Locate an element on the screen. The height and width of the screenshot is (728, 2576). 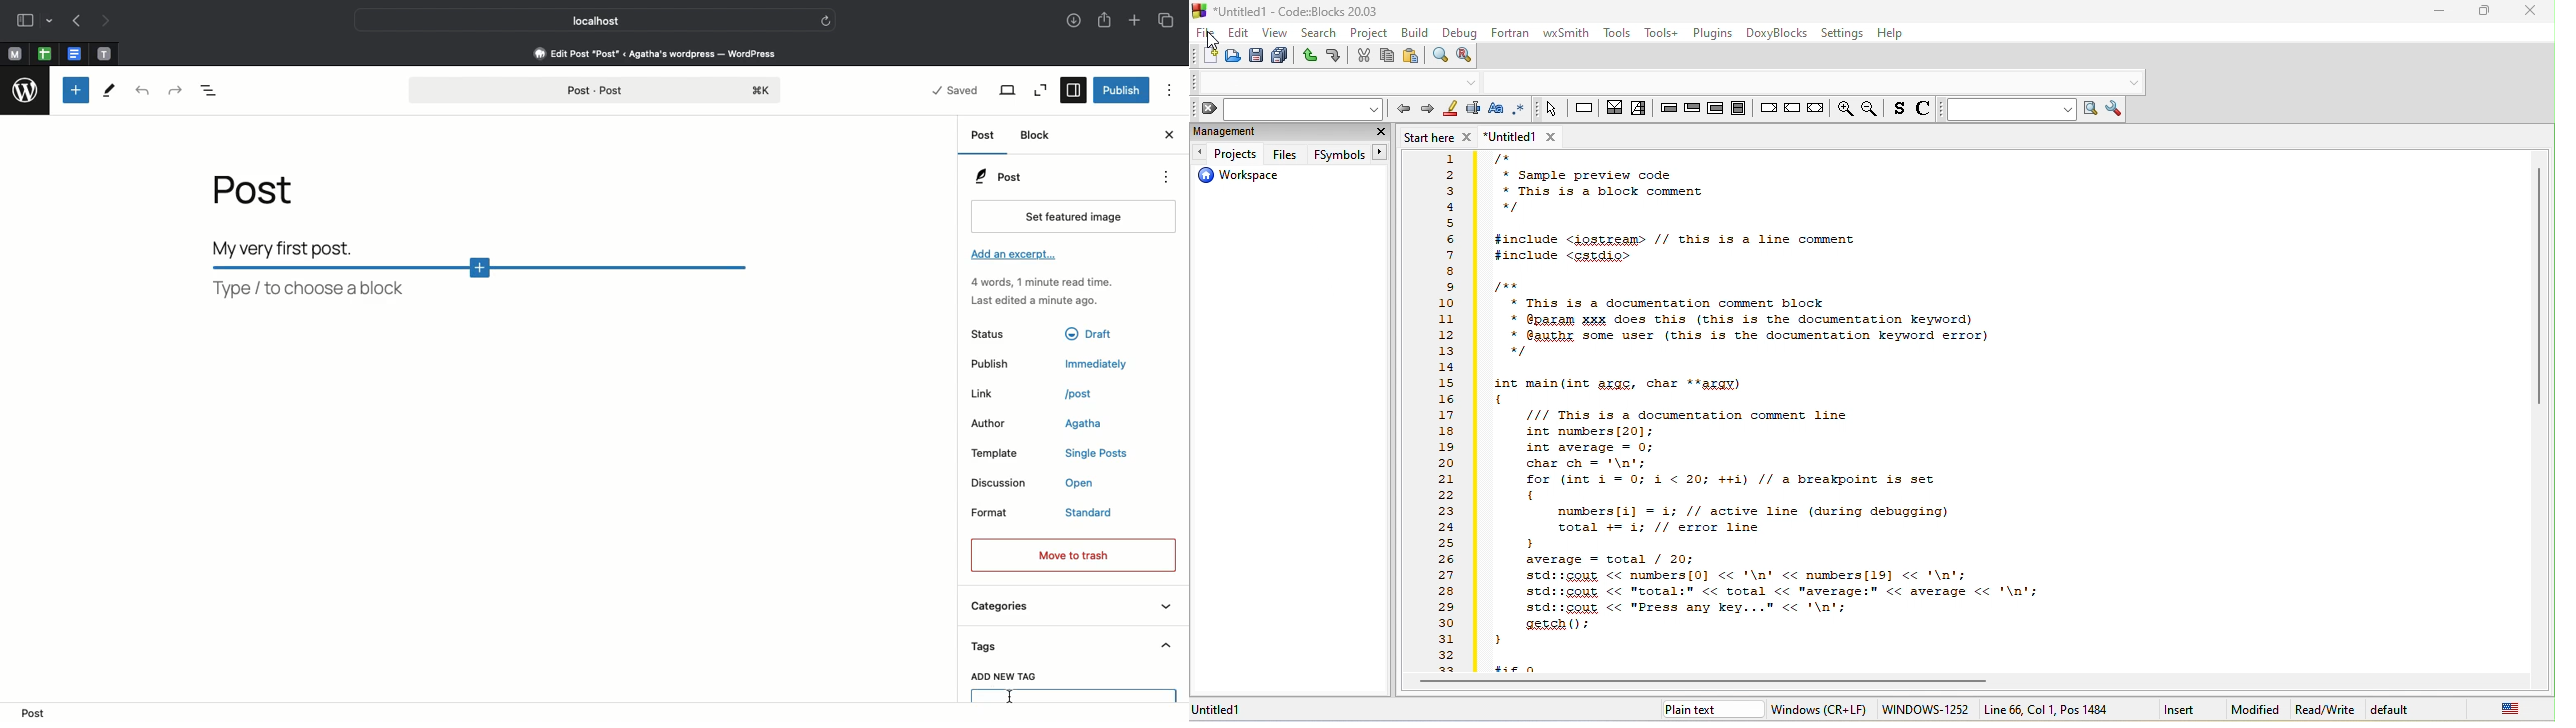
copy is located at coordinates (1386, 56).